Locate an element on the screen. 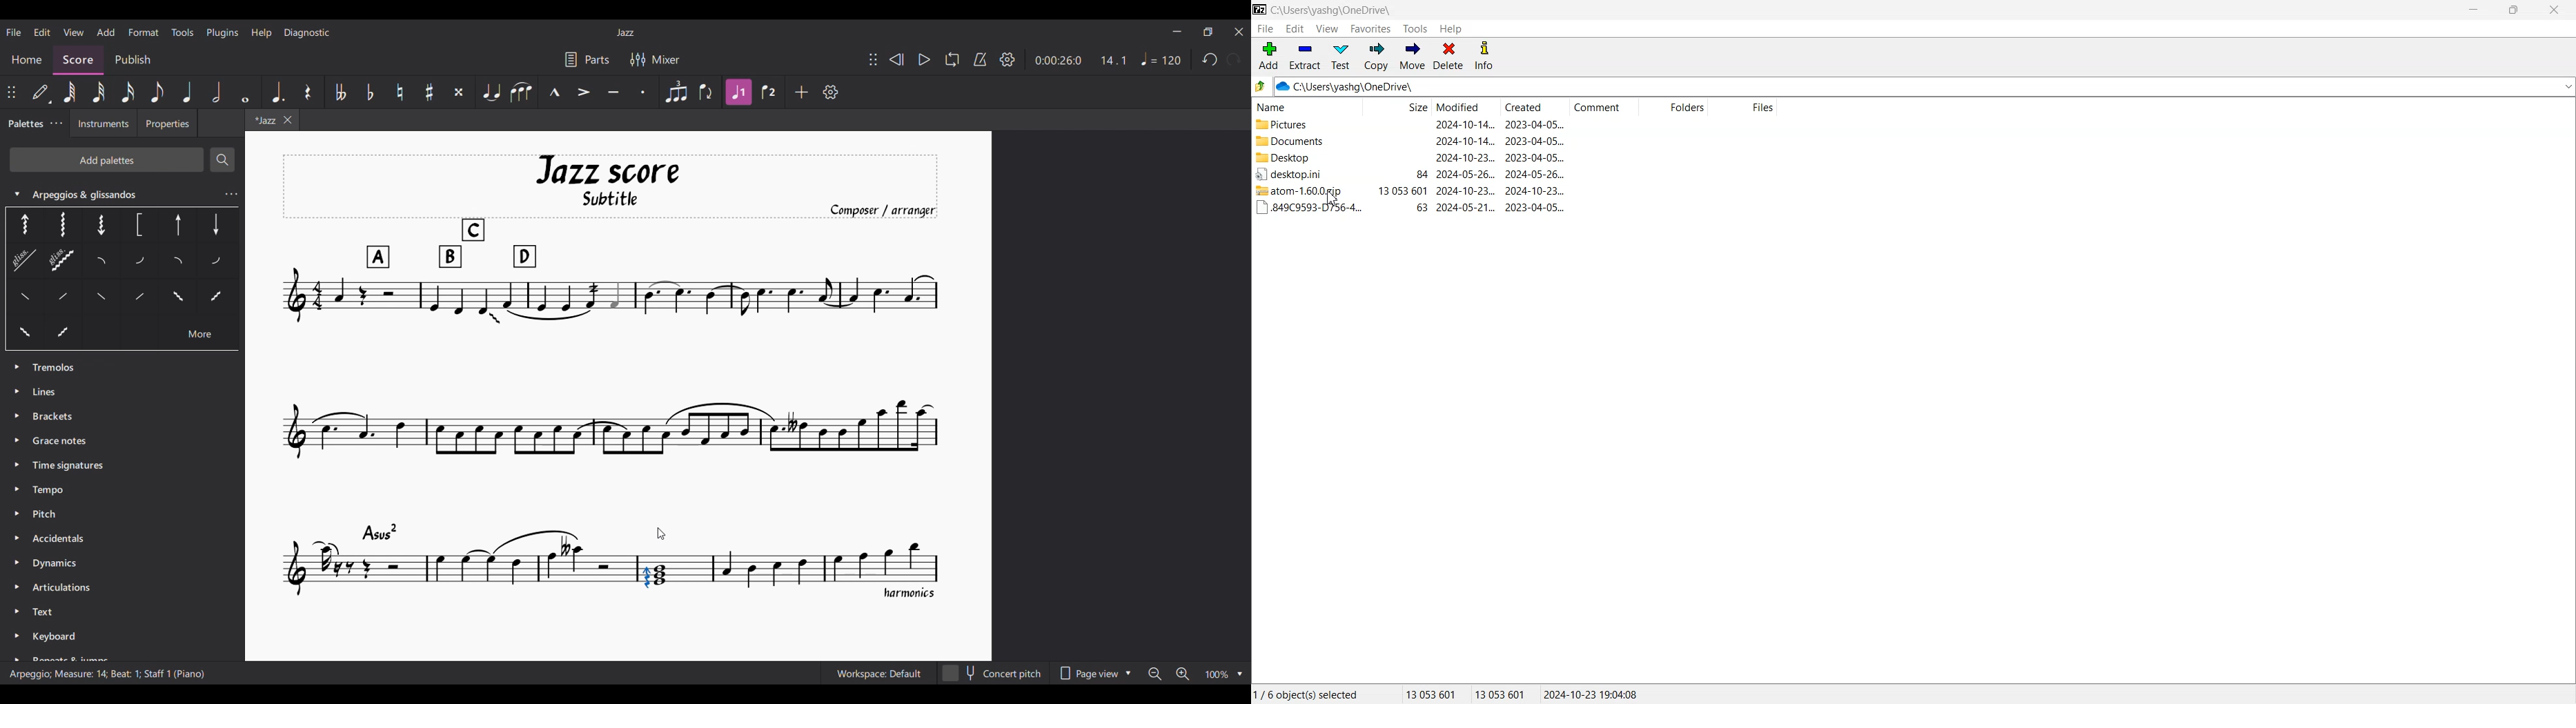 This screenshot has width=2576, height=728. Flip direction is located at coordinates (706, 92).